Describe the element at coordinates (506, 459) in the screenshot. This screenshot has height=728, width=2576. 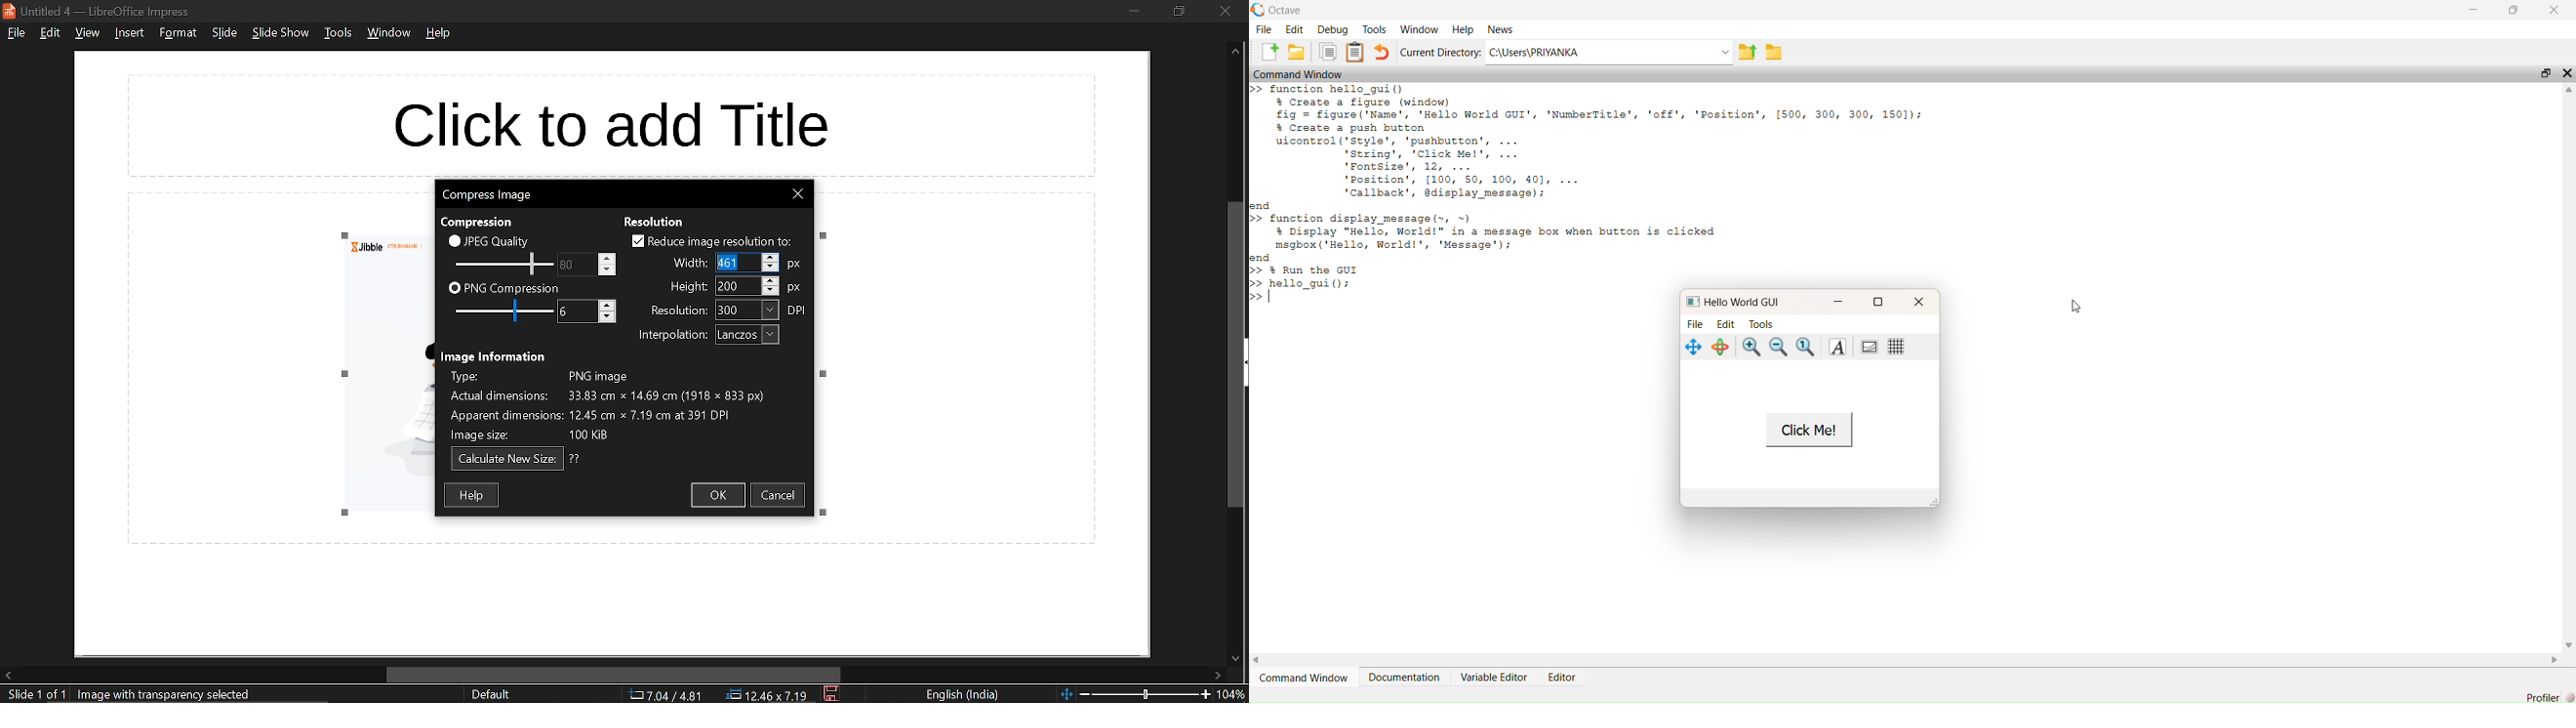
I see `calculate new size` at that location.